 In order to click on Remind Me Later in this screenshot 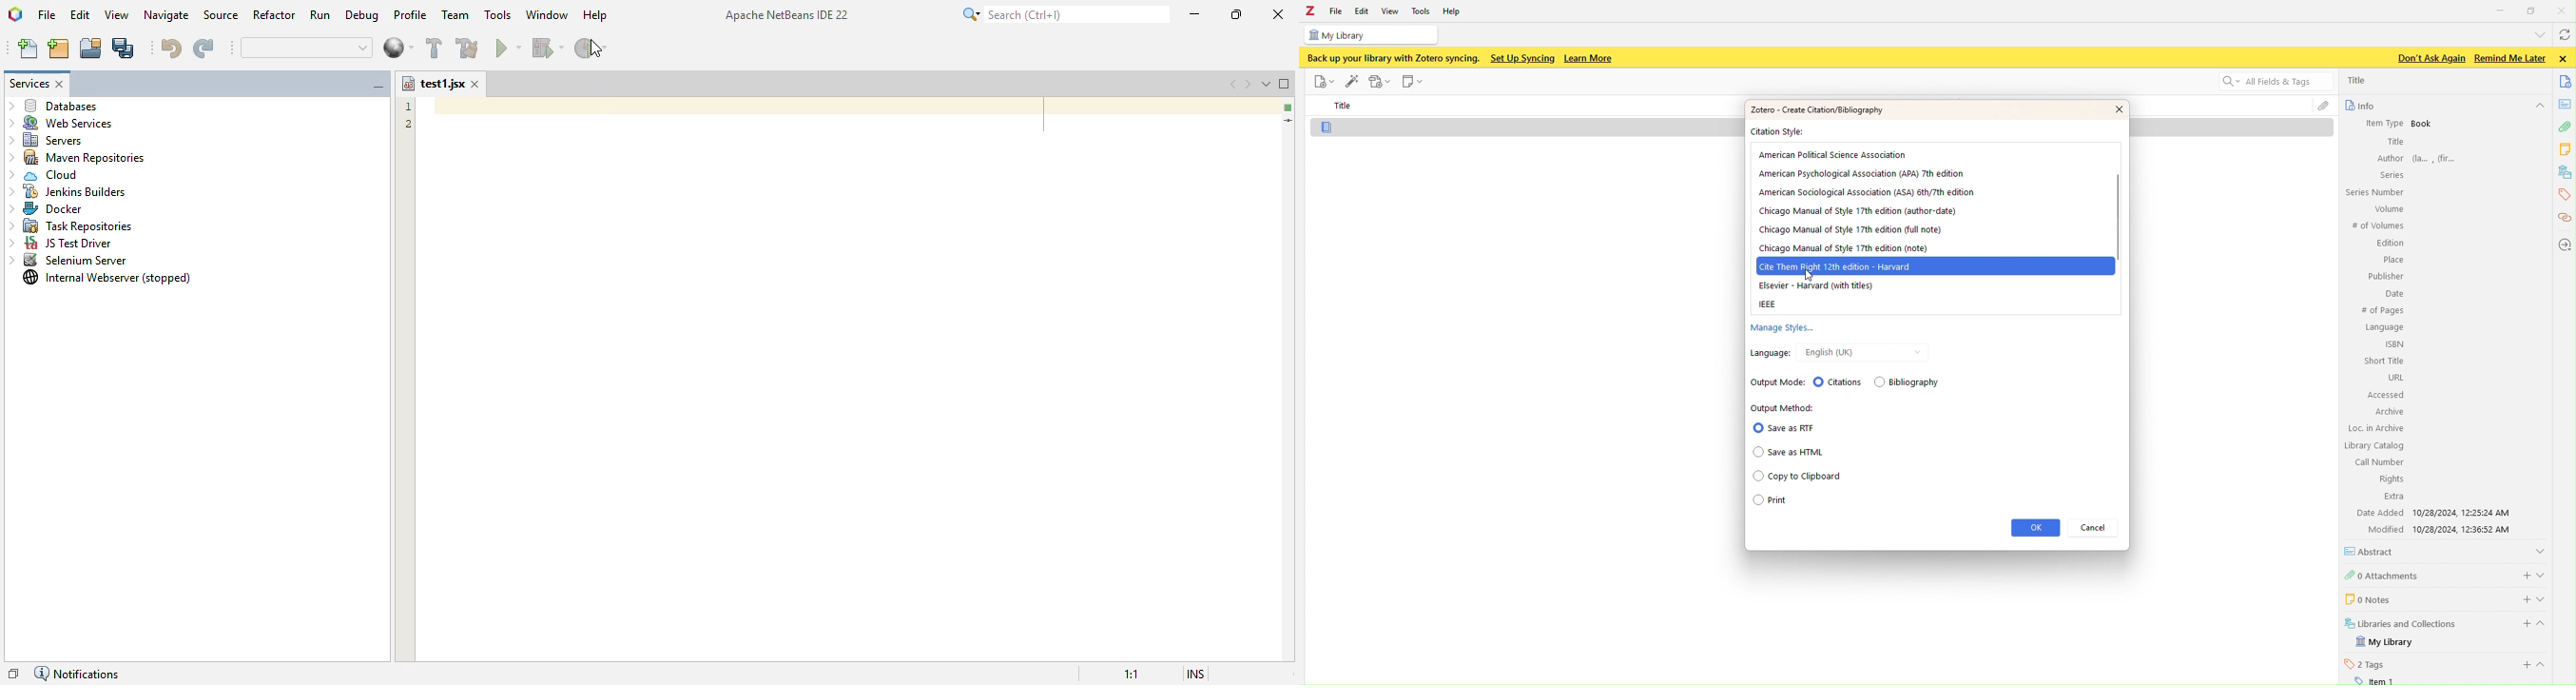, I will do `click(2510, 58)`.